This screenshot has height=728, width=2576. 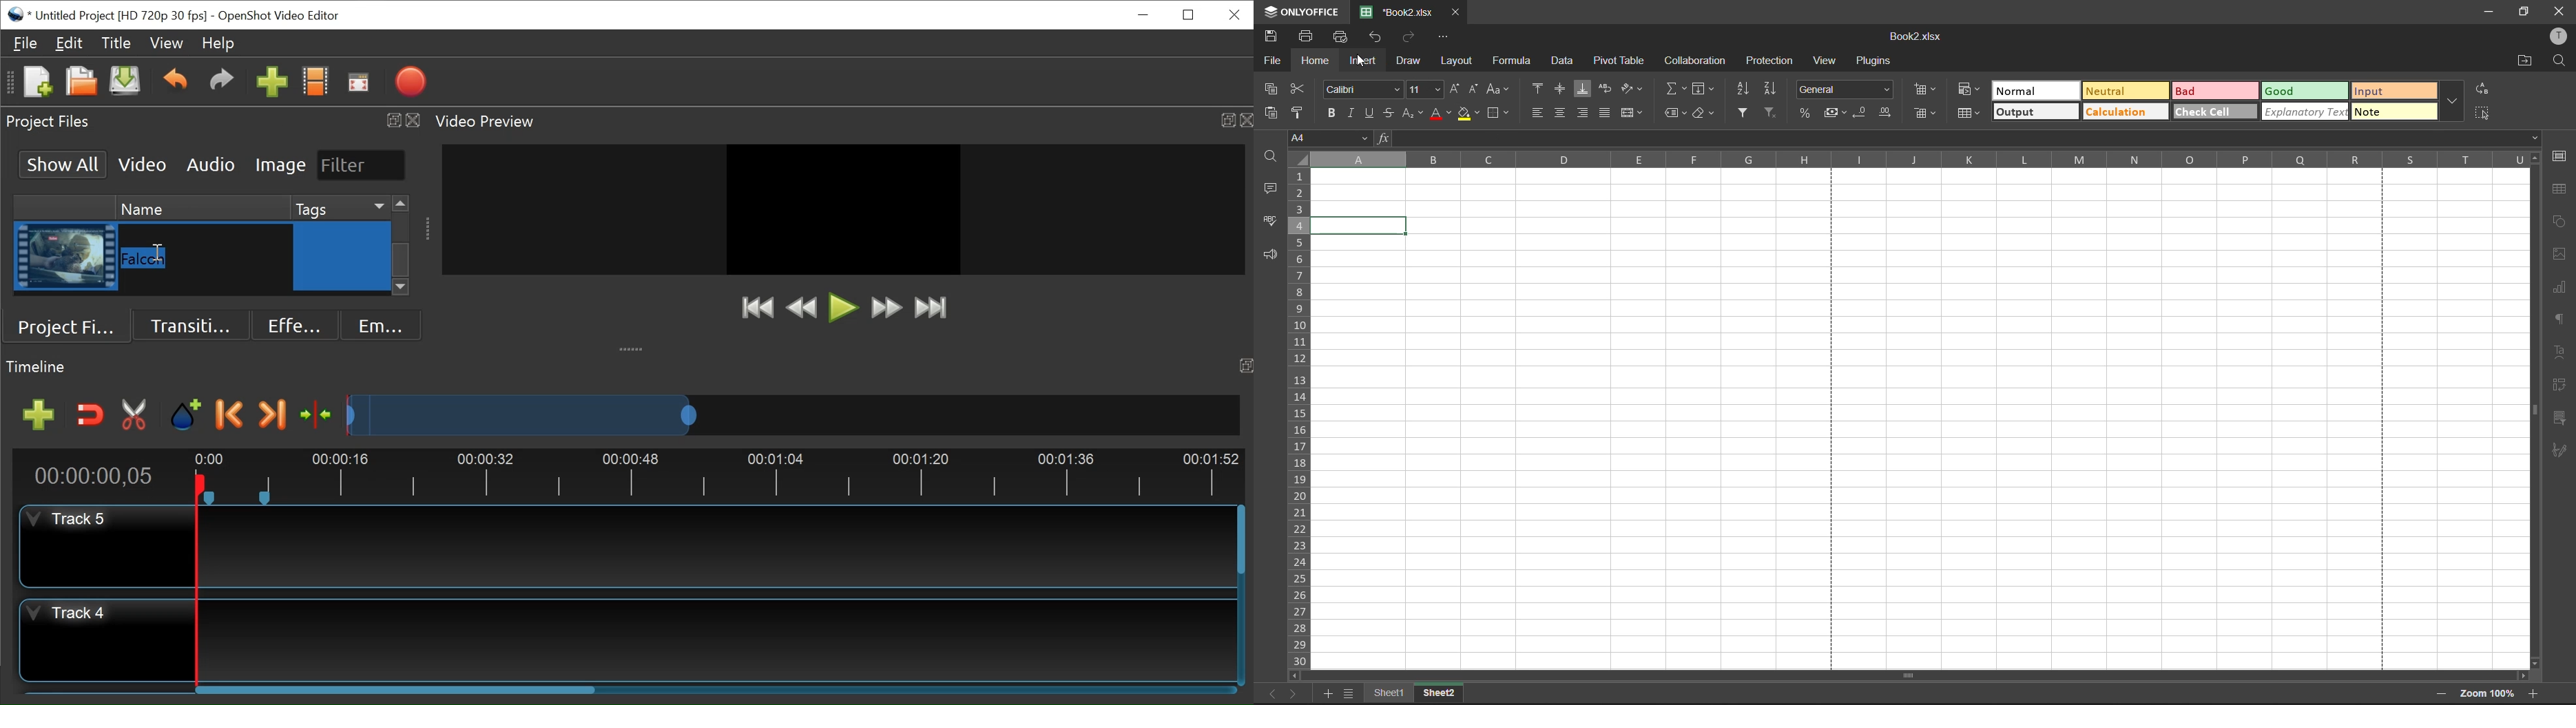 What do you see at coordinates (1769, 60) in the screenshot?
I see `protection` at bounding box center [1769, 60].